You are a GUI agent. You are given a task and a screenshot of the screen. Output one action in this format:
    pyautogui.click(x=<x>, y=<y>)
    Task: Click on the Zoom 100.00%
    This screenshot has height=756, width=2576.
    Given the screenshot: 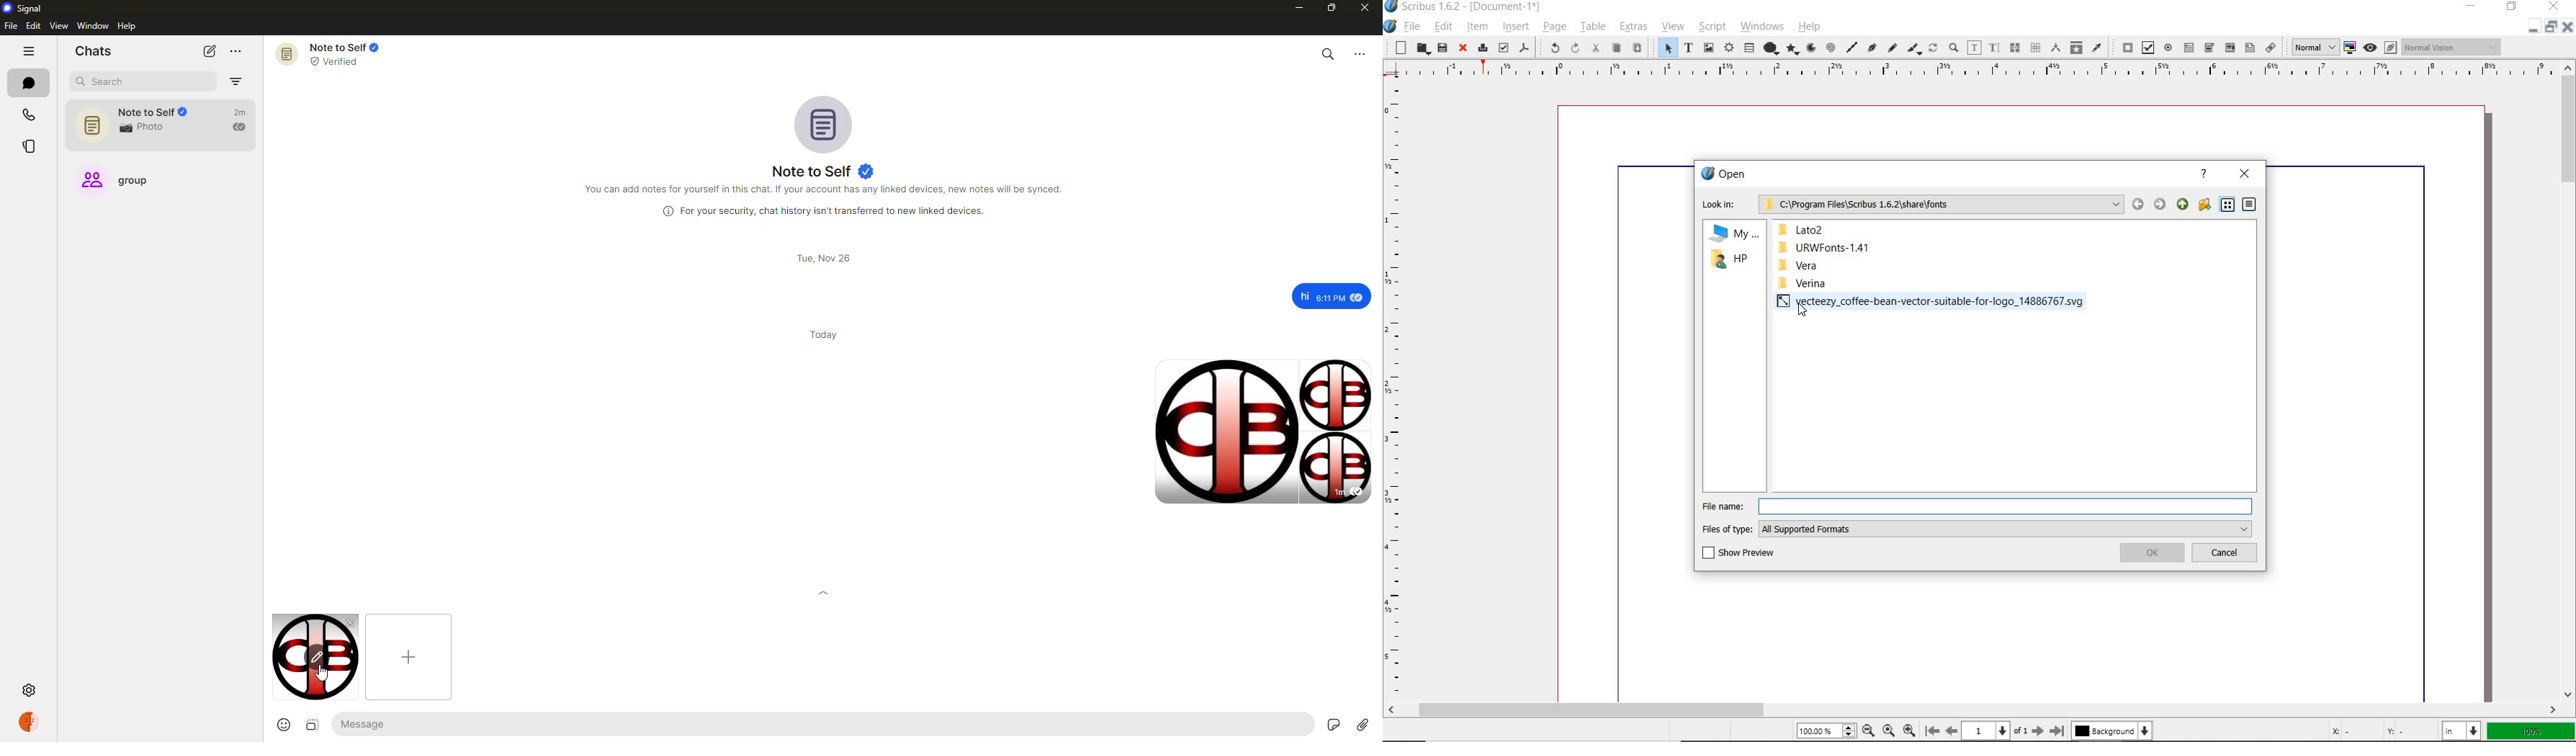 What is the action you would take?
    pyautogui.click(x=1826, y=730)
    